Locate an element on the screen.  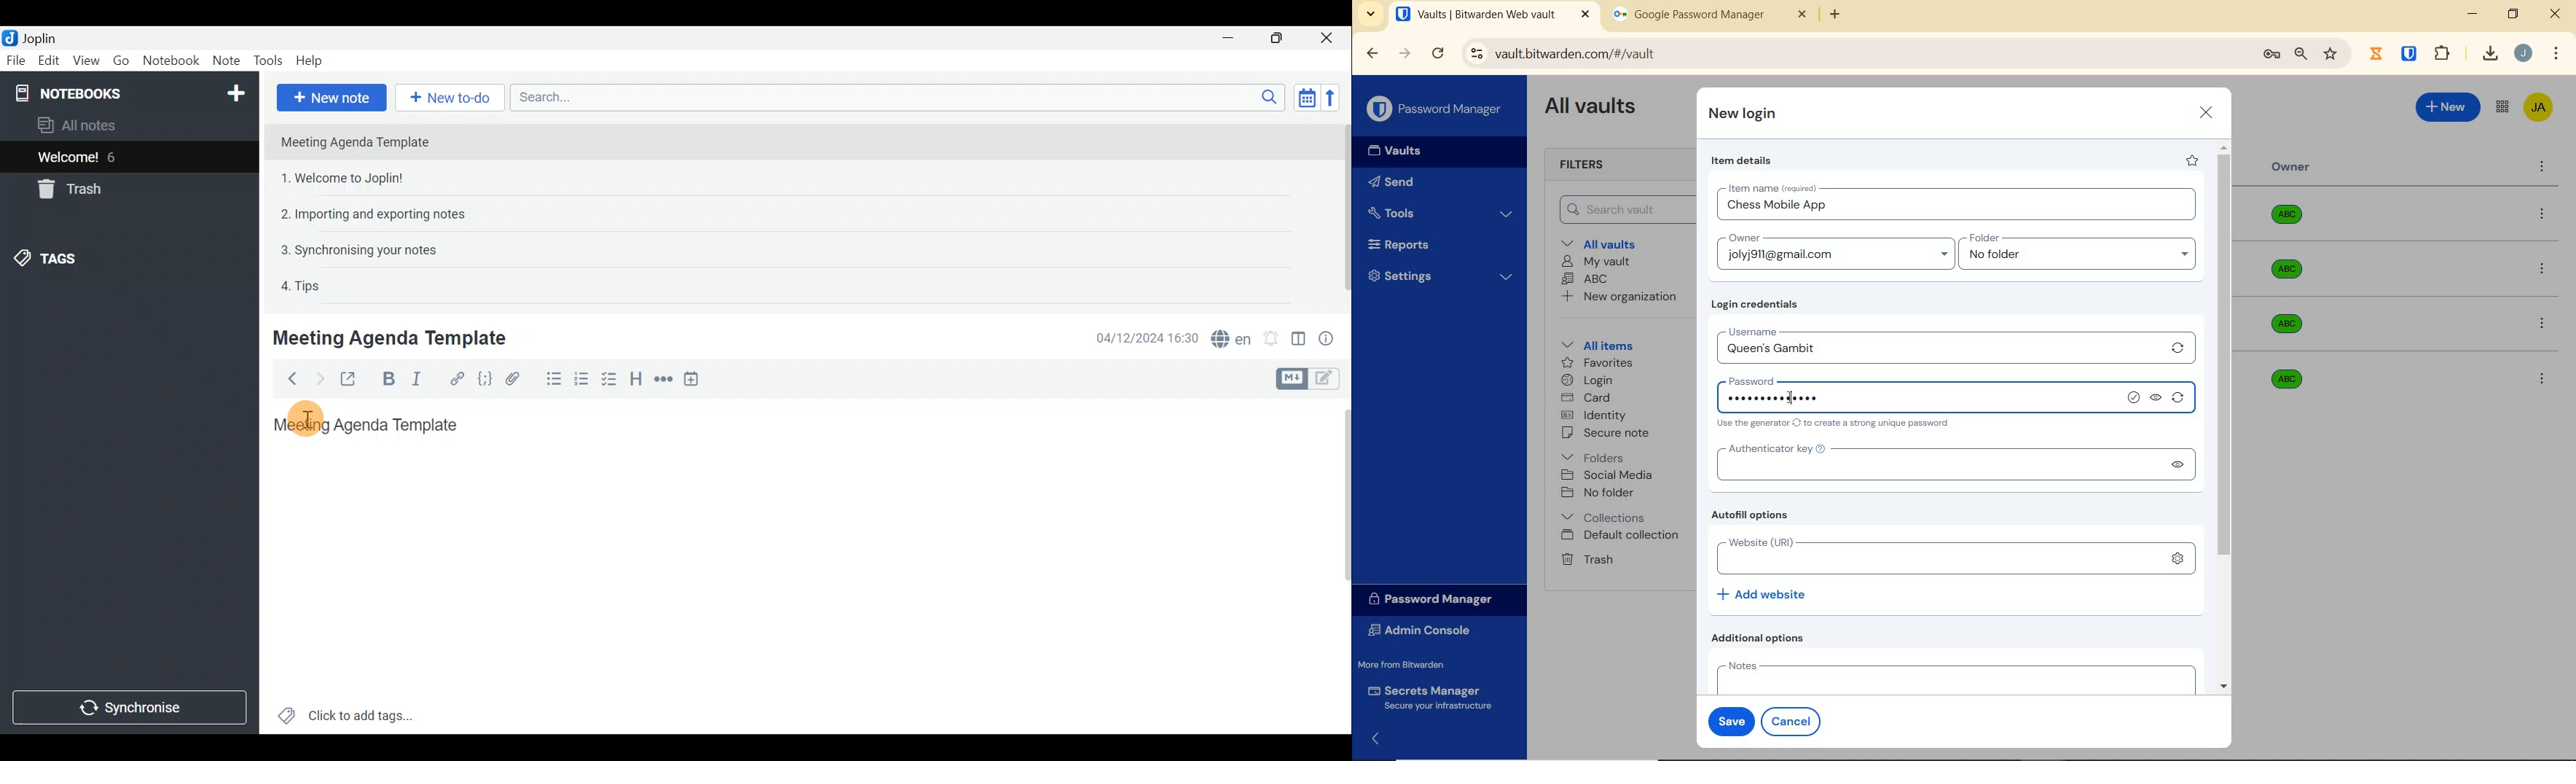
Owner is located at coordinates (2291, 167).